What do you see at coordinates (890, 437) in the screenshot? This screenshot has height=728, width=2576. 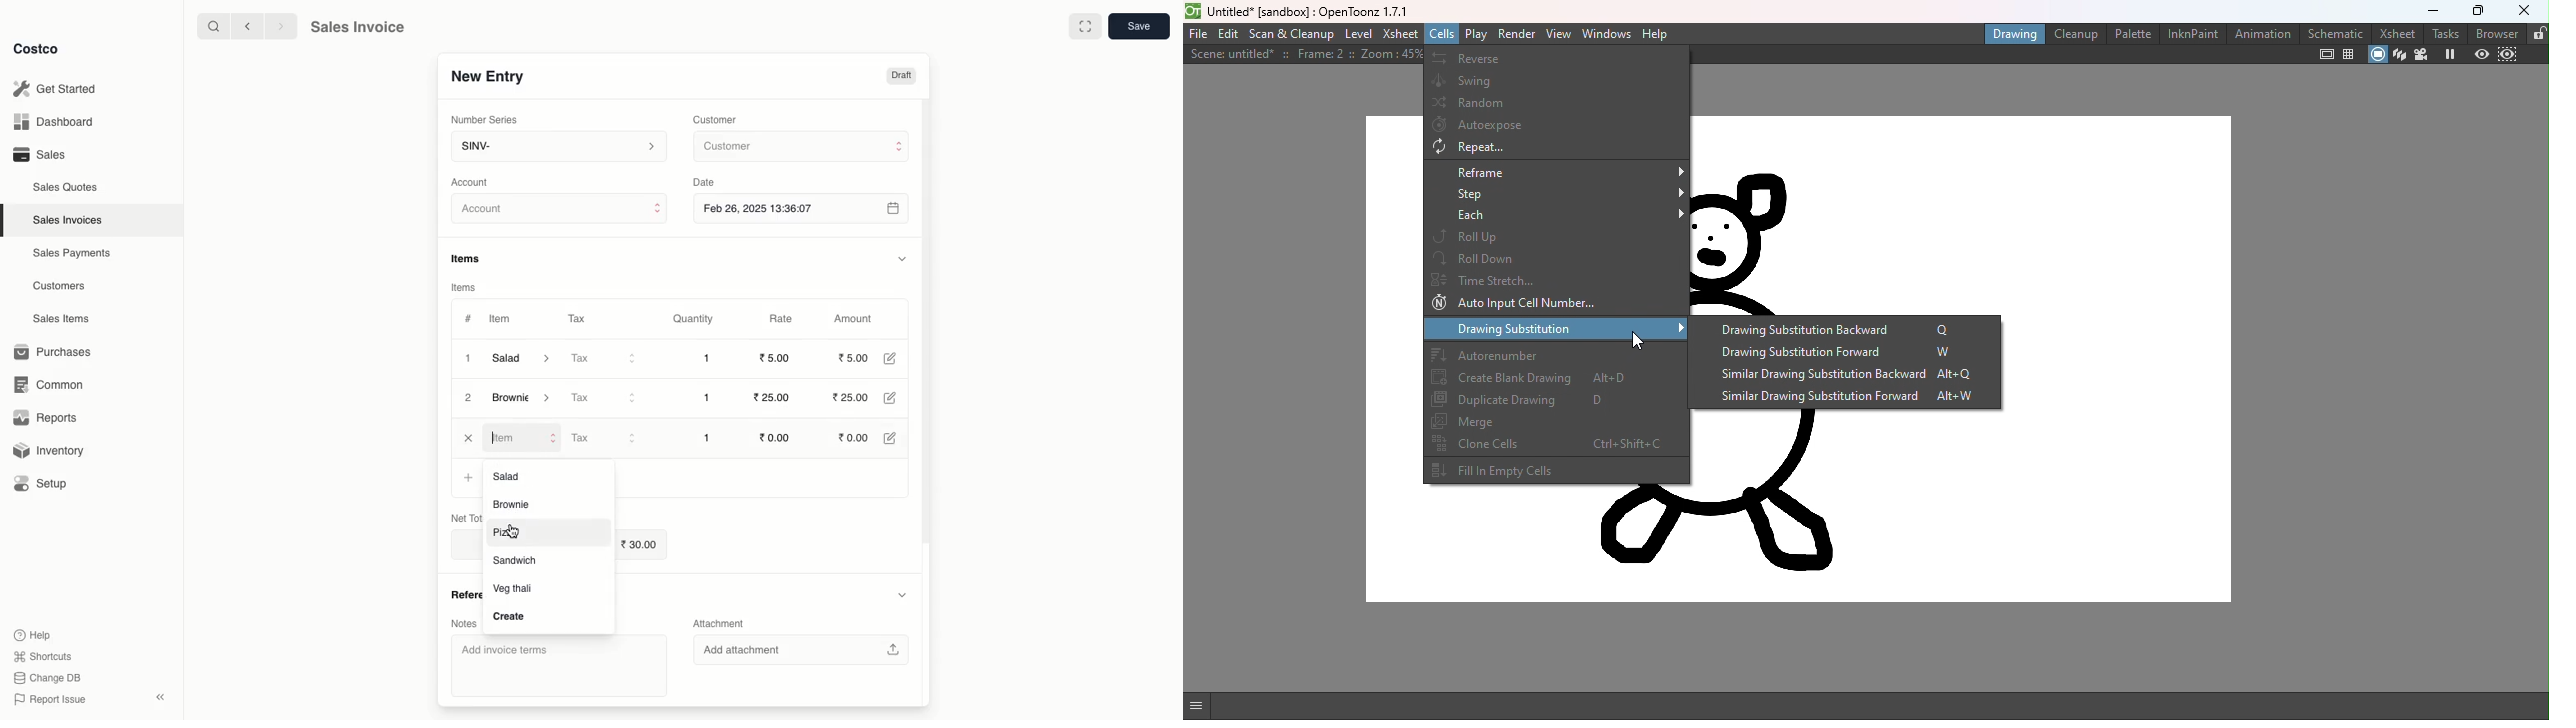 I see `Edit` at bounding box center [890, 437].